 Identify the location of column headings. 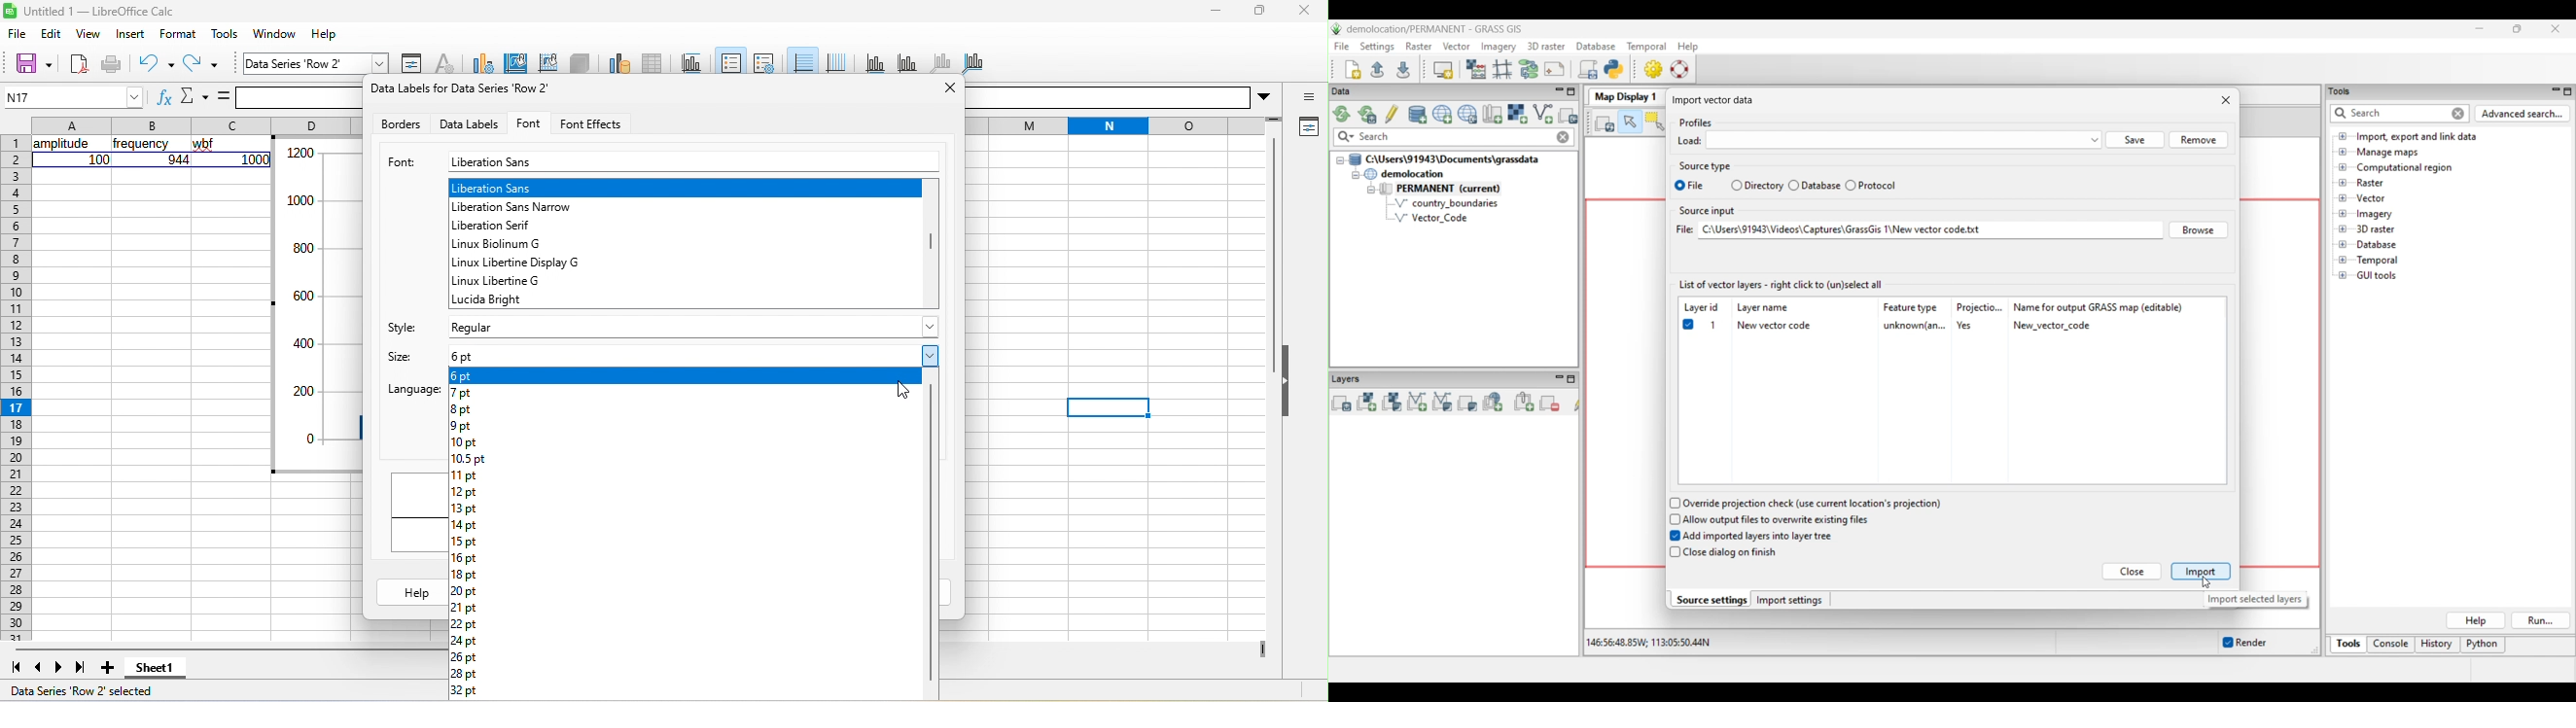
(194, 123).